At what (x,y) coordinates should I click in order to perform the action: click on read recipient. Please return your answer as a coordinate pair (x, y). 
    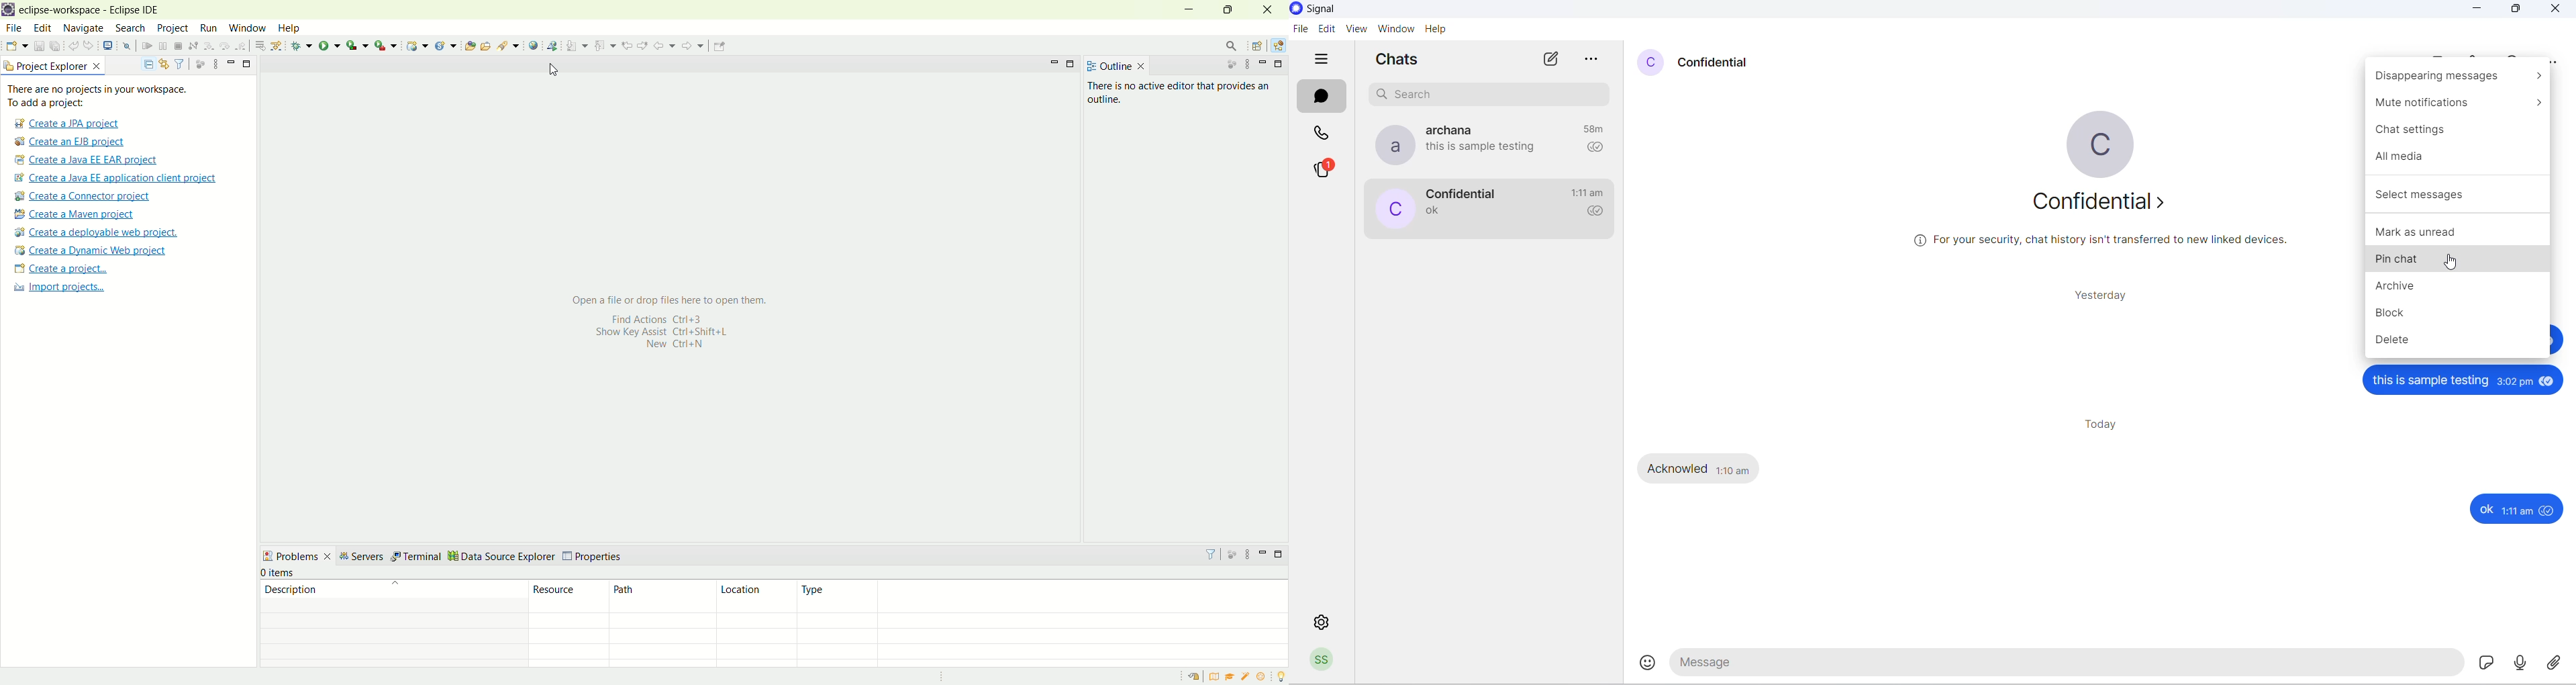
    Looking at the image, I should click on (1593, 213).